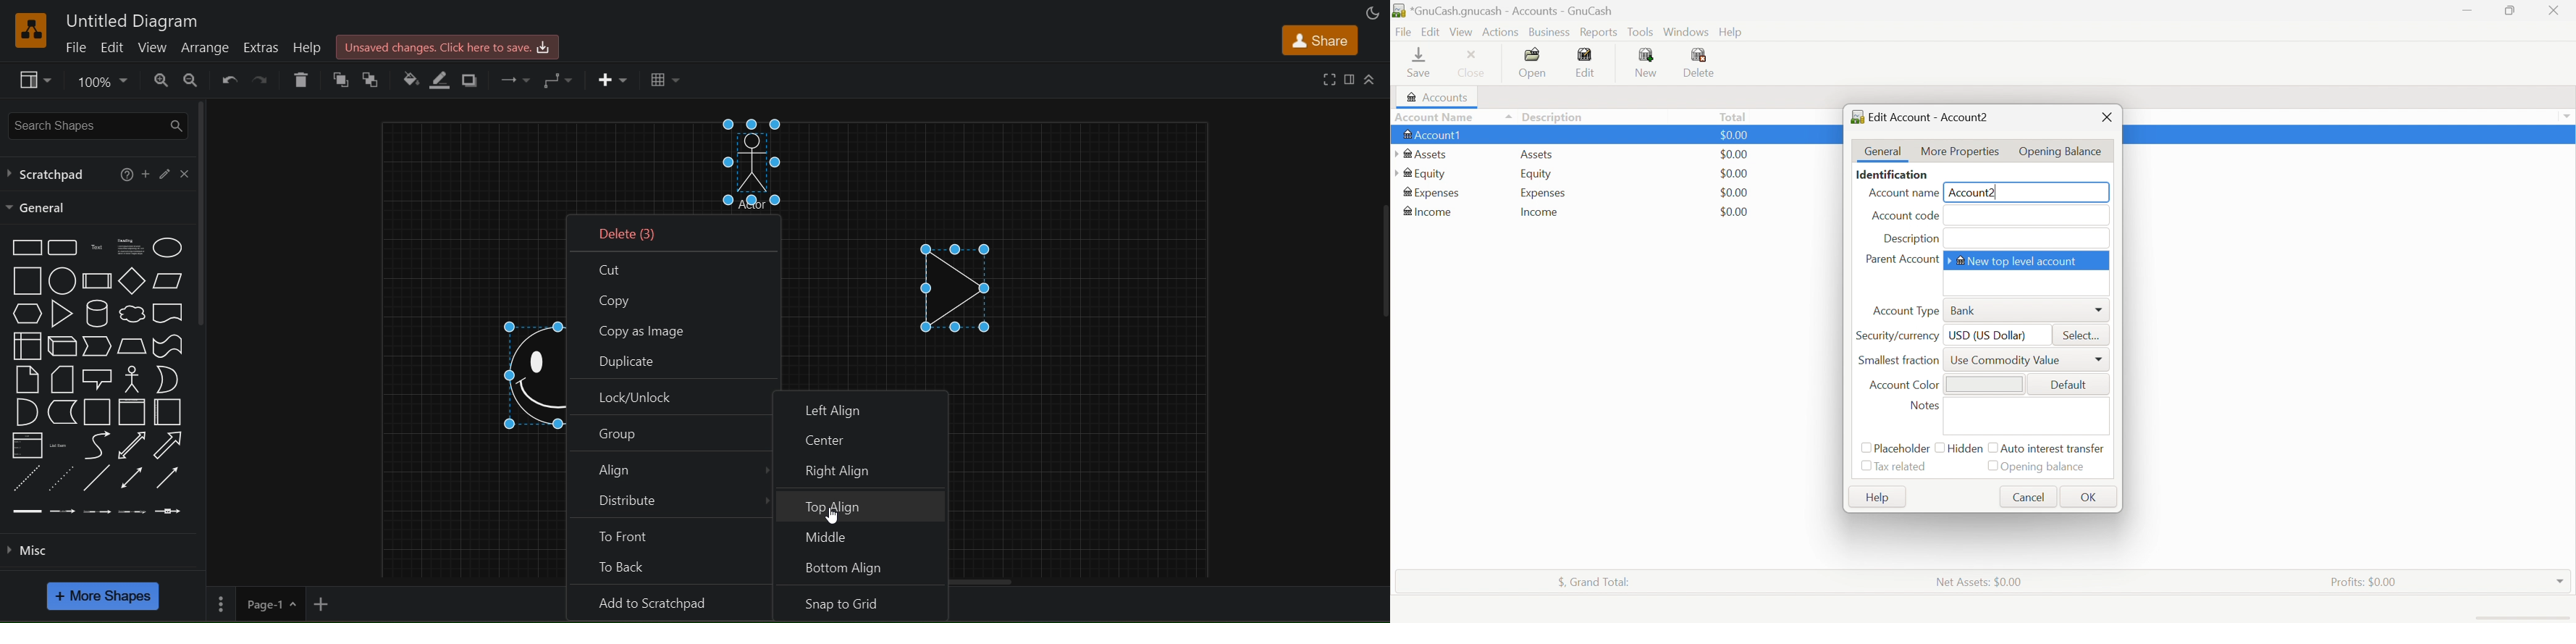  Describe the element at coordinates (2090, 499) in the screenshot. I see `OK` at that location.